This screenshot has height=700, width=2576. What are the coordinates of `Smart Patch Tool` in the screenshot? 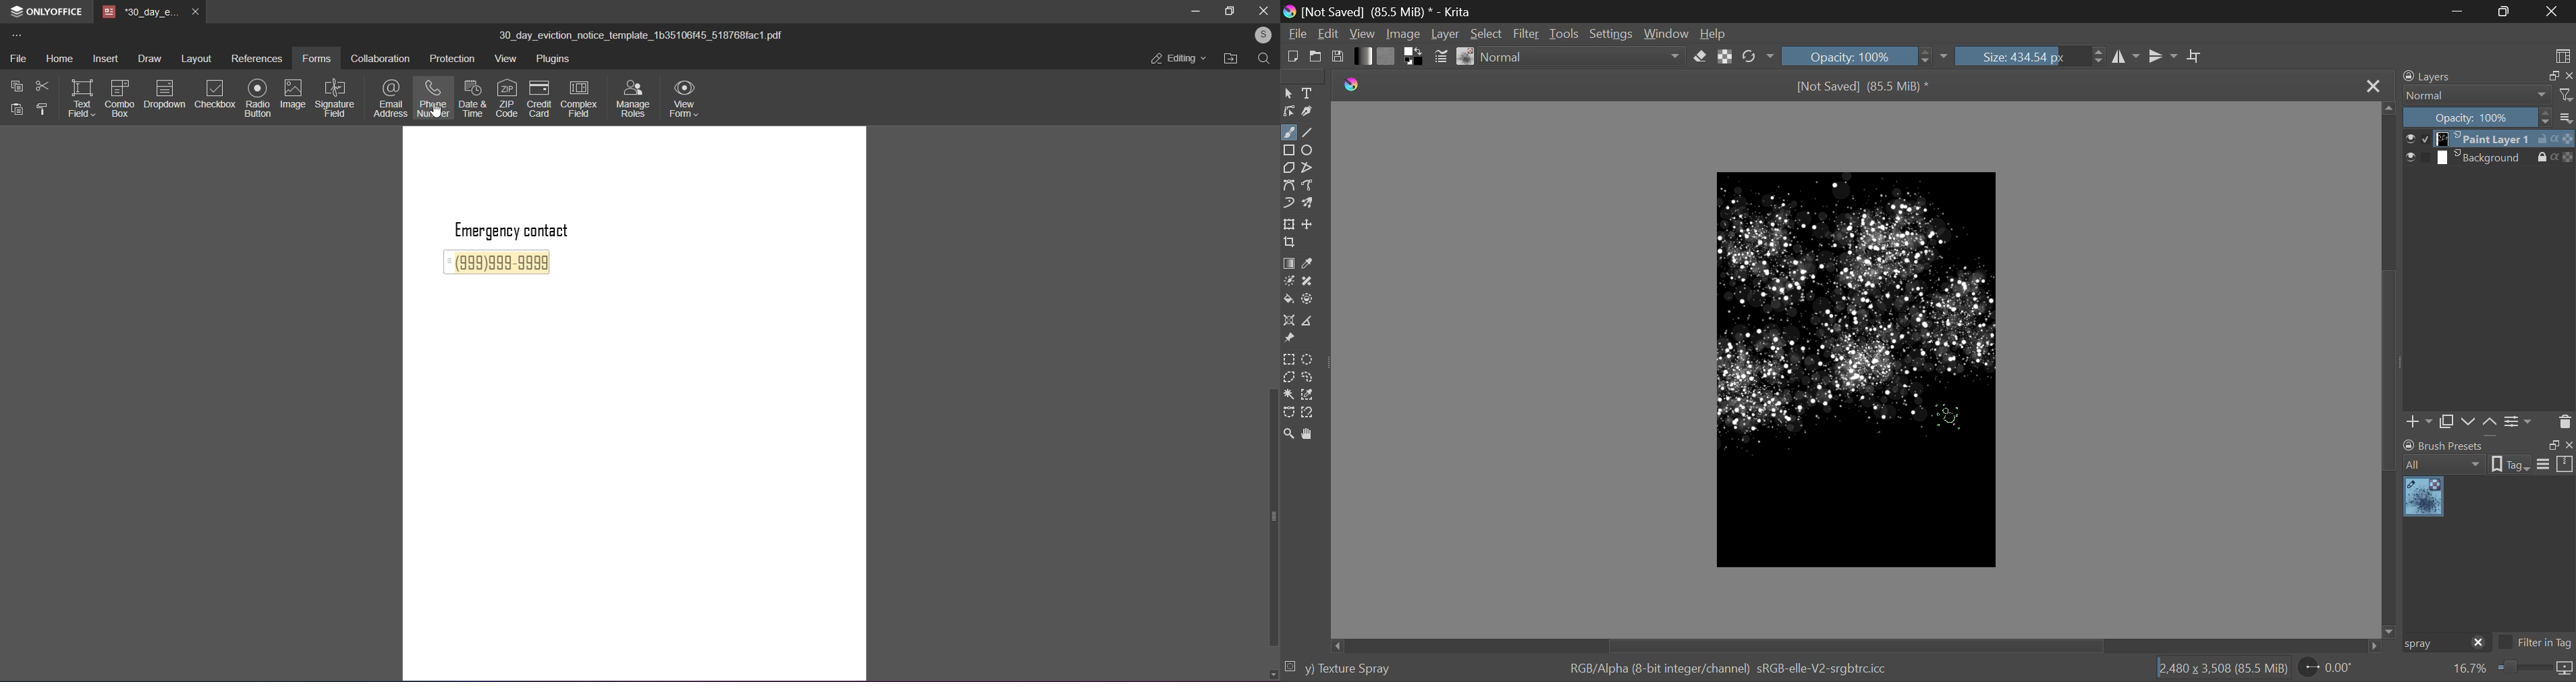 It's located at (1308, 284).